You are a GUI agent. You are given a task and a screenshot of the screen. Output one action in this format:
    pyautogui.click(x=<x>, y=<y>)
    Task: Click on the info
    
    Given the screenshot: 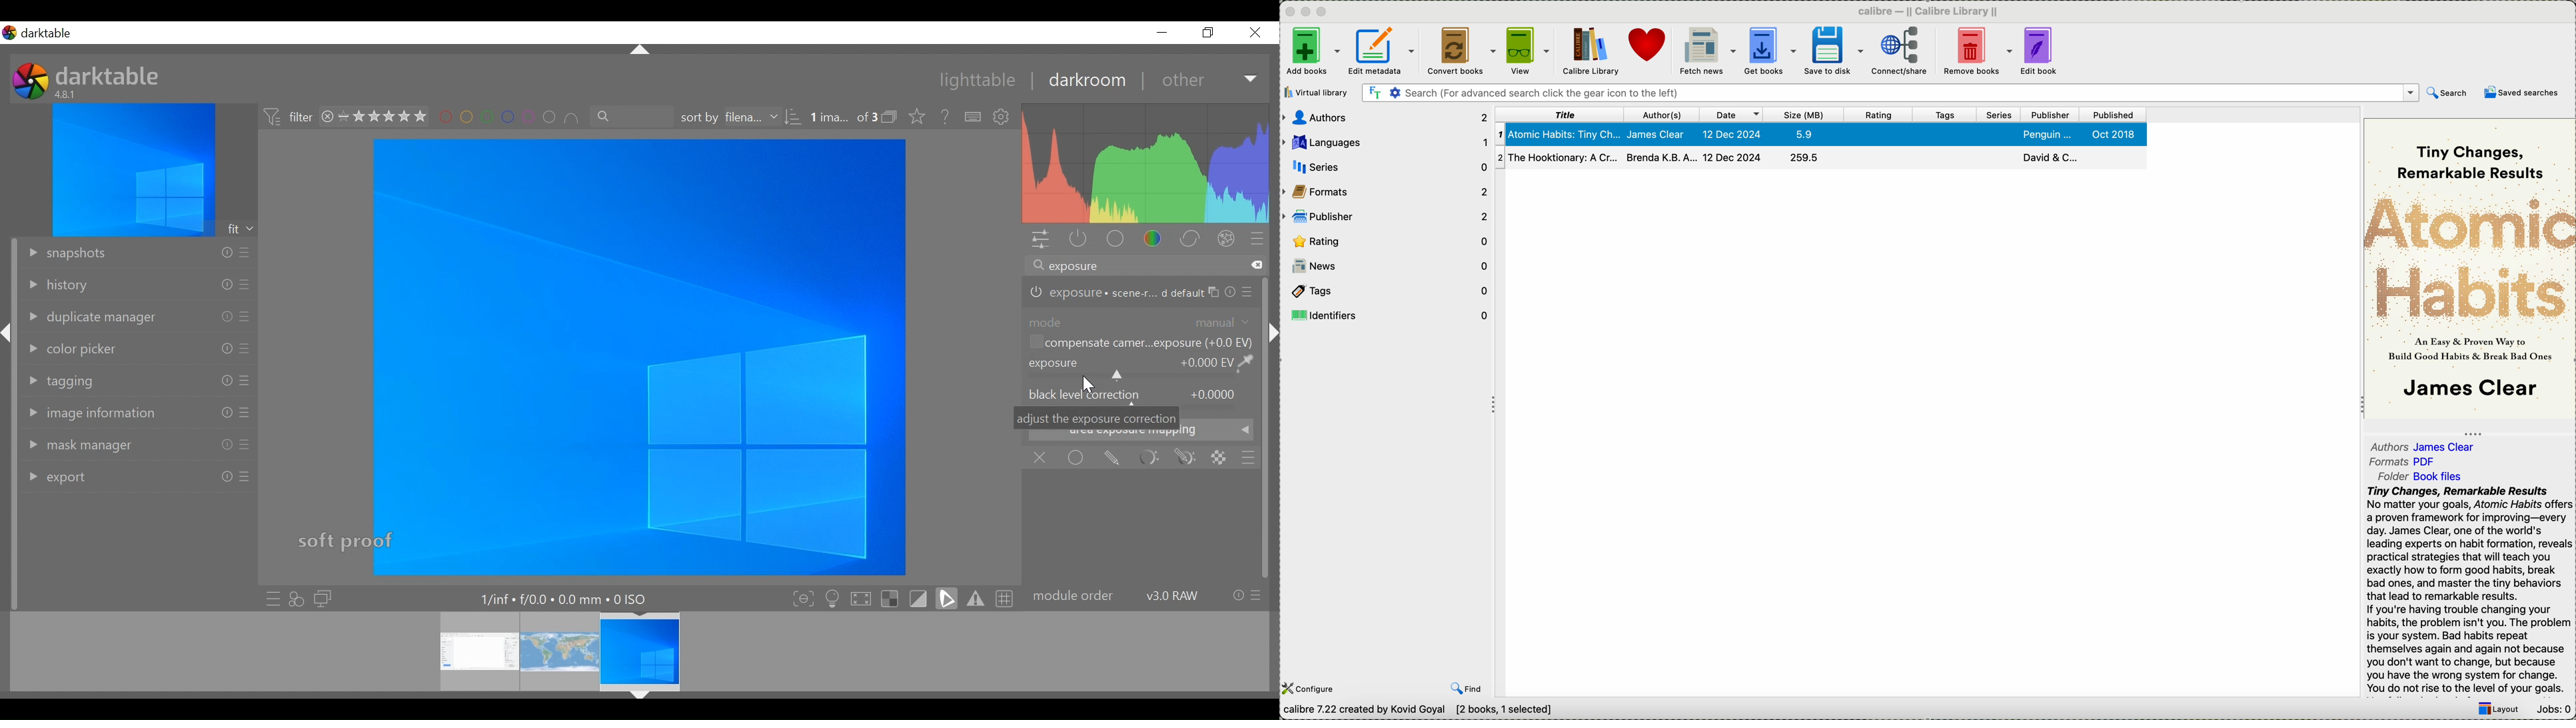 What is the action you would take?
    pyautogui.click(x=1231, y=293)
    